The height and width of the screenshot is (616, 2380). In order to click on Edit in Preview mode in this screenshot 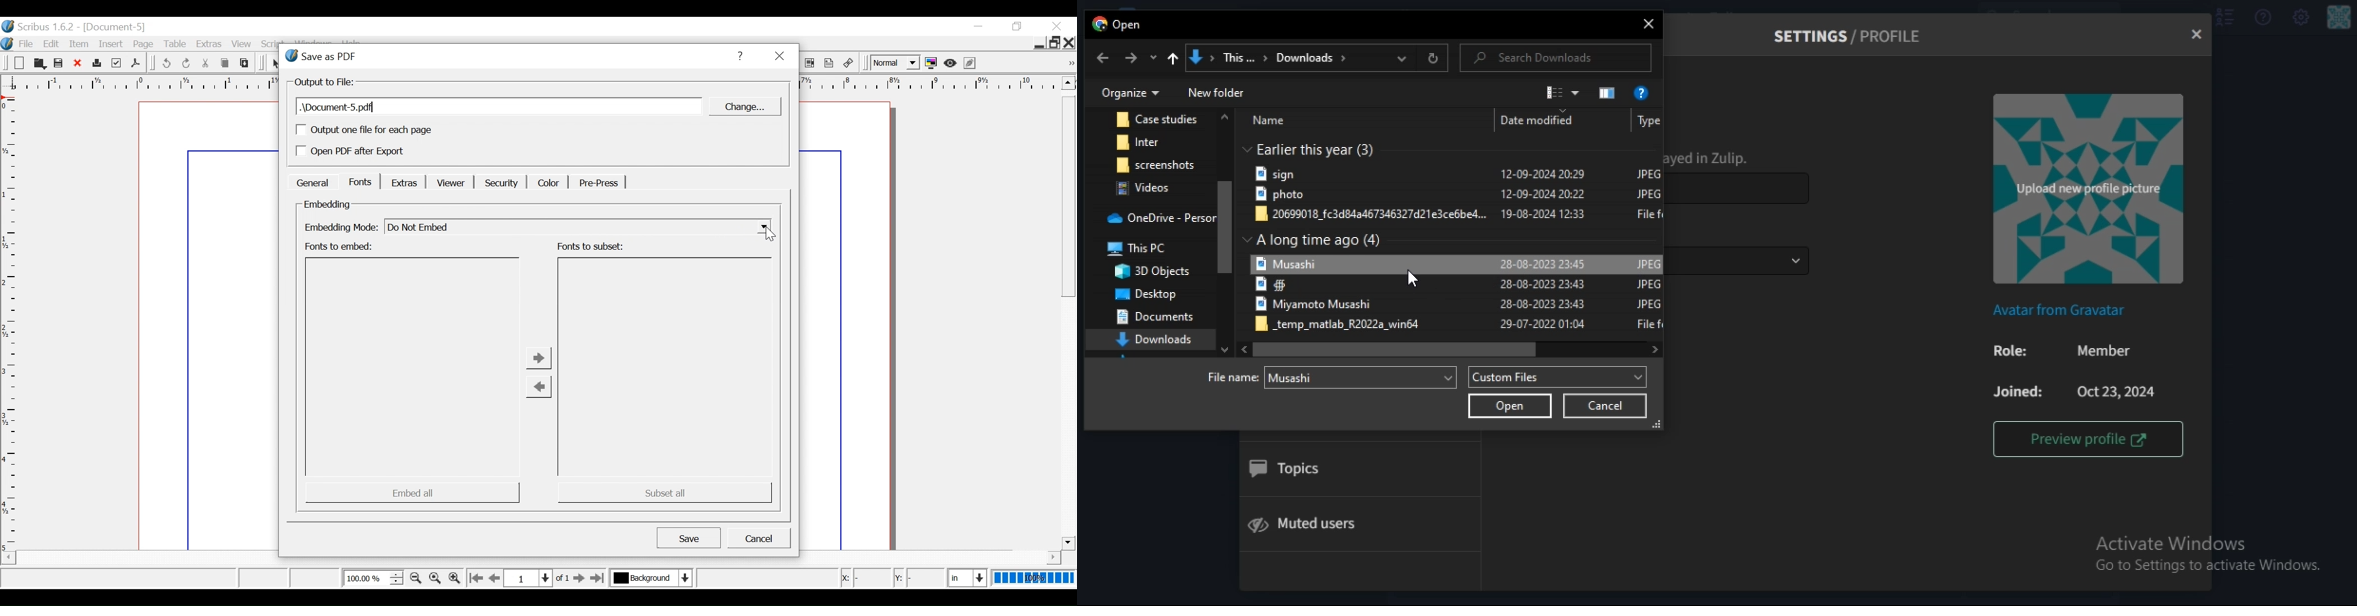, I will do `click(971, 63)`.